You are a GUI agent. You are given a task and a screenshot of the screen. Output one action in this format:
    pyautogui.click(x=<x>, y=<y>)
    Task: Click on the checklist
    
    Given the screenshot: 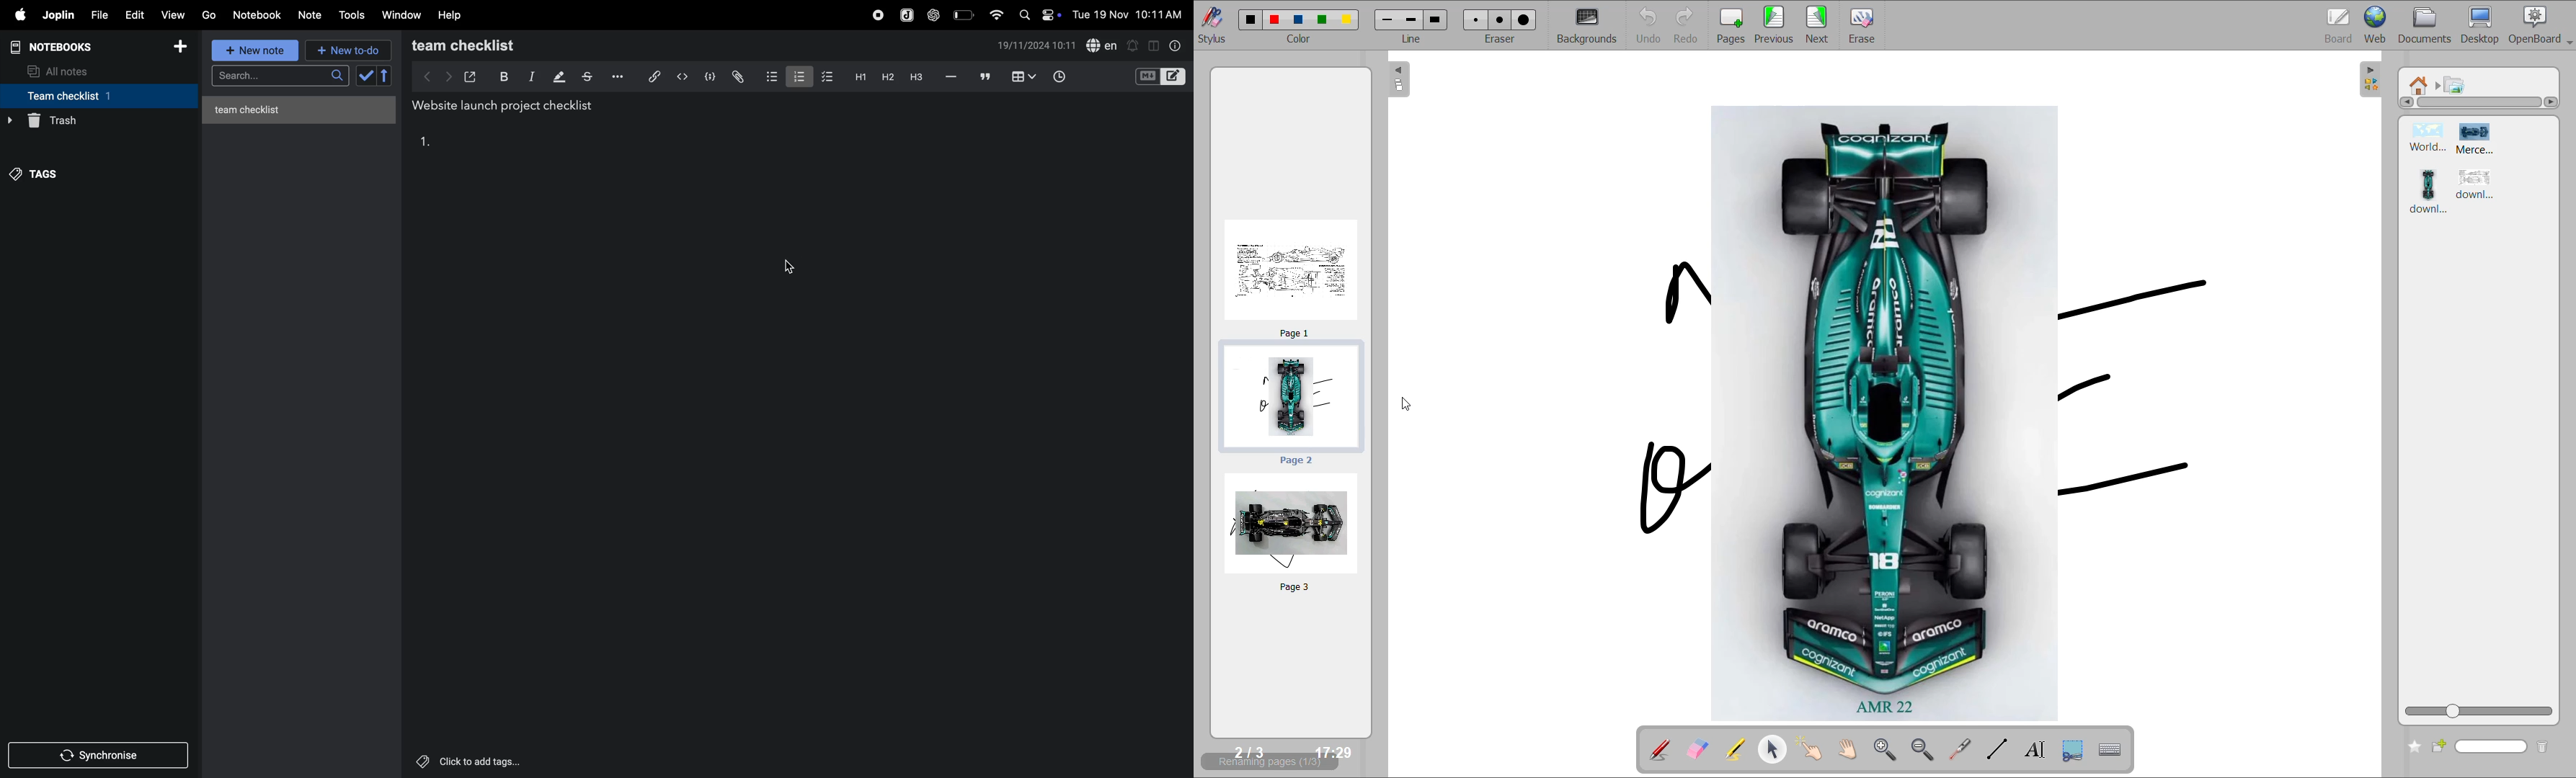 What is the action you would take?
    pyautogui.click(x=828, y=77)
    